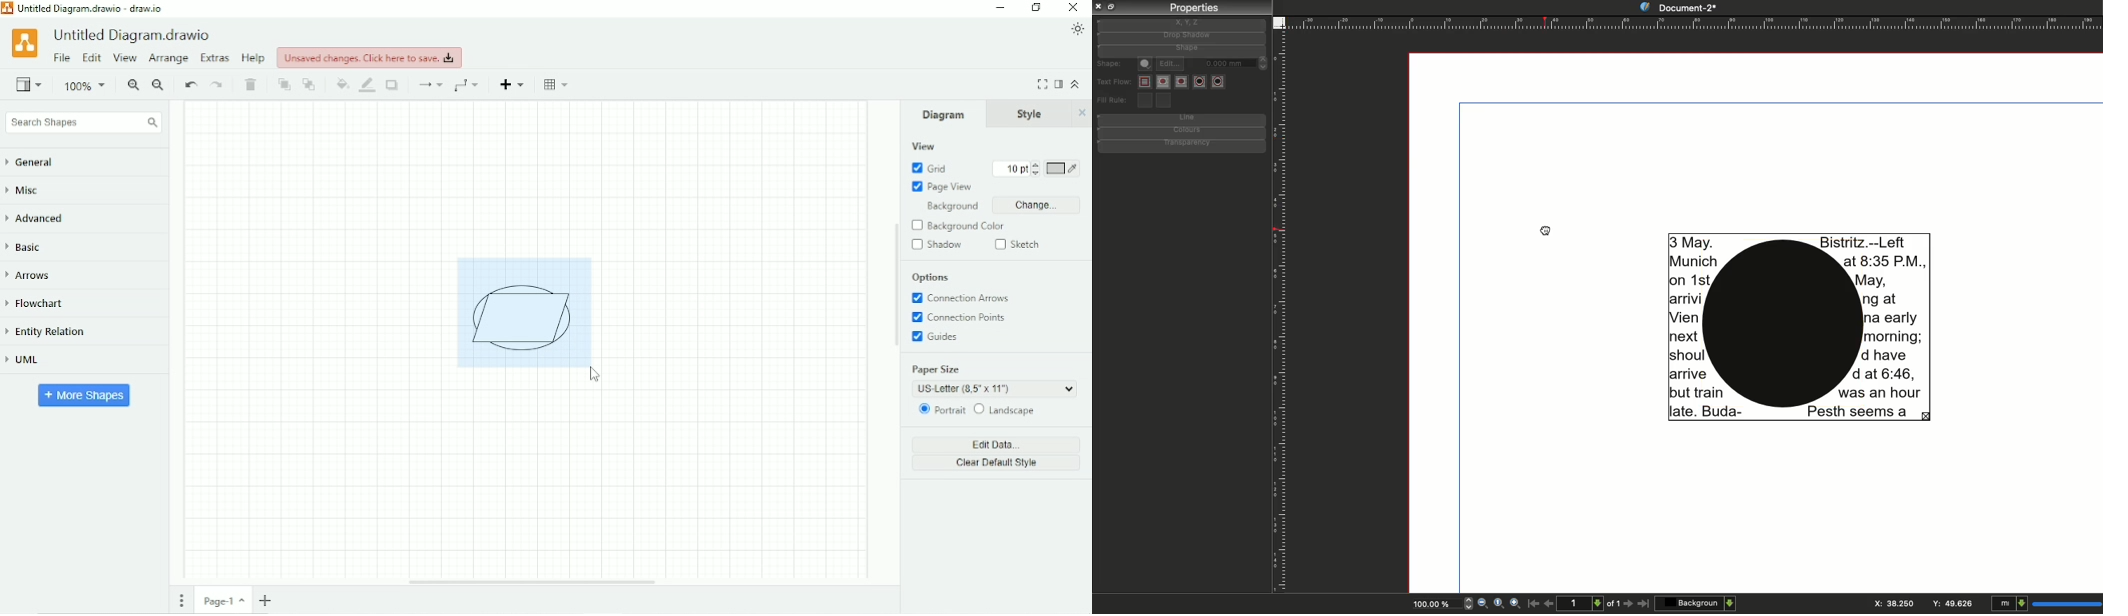 The height and width of the screenshot is (616, 2128). I want to click on Current page, so click(224, 600).